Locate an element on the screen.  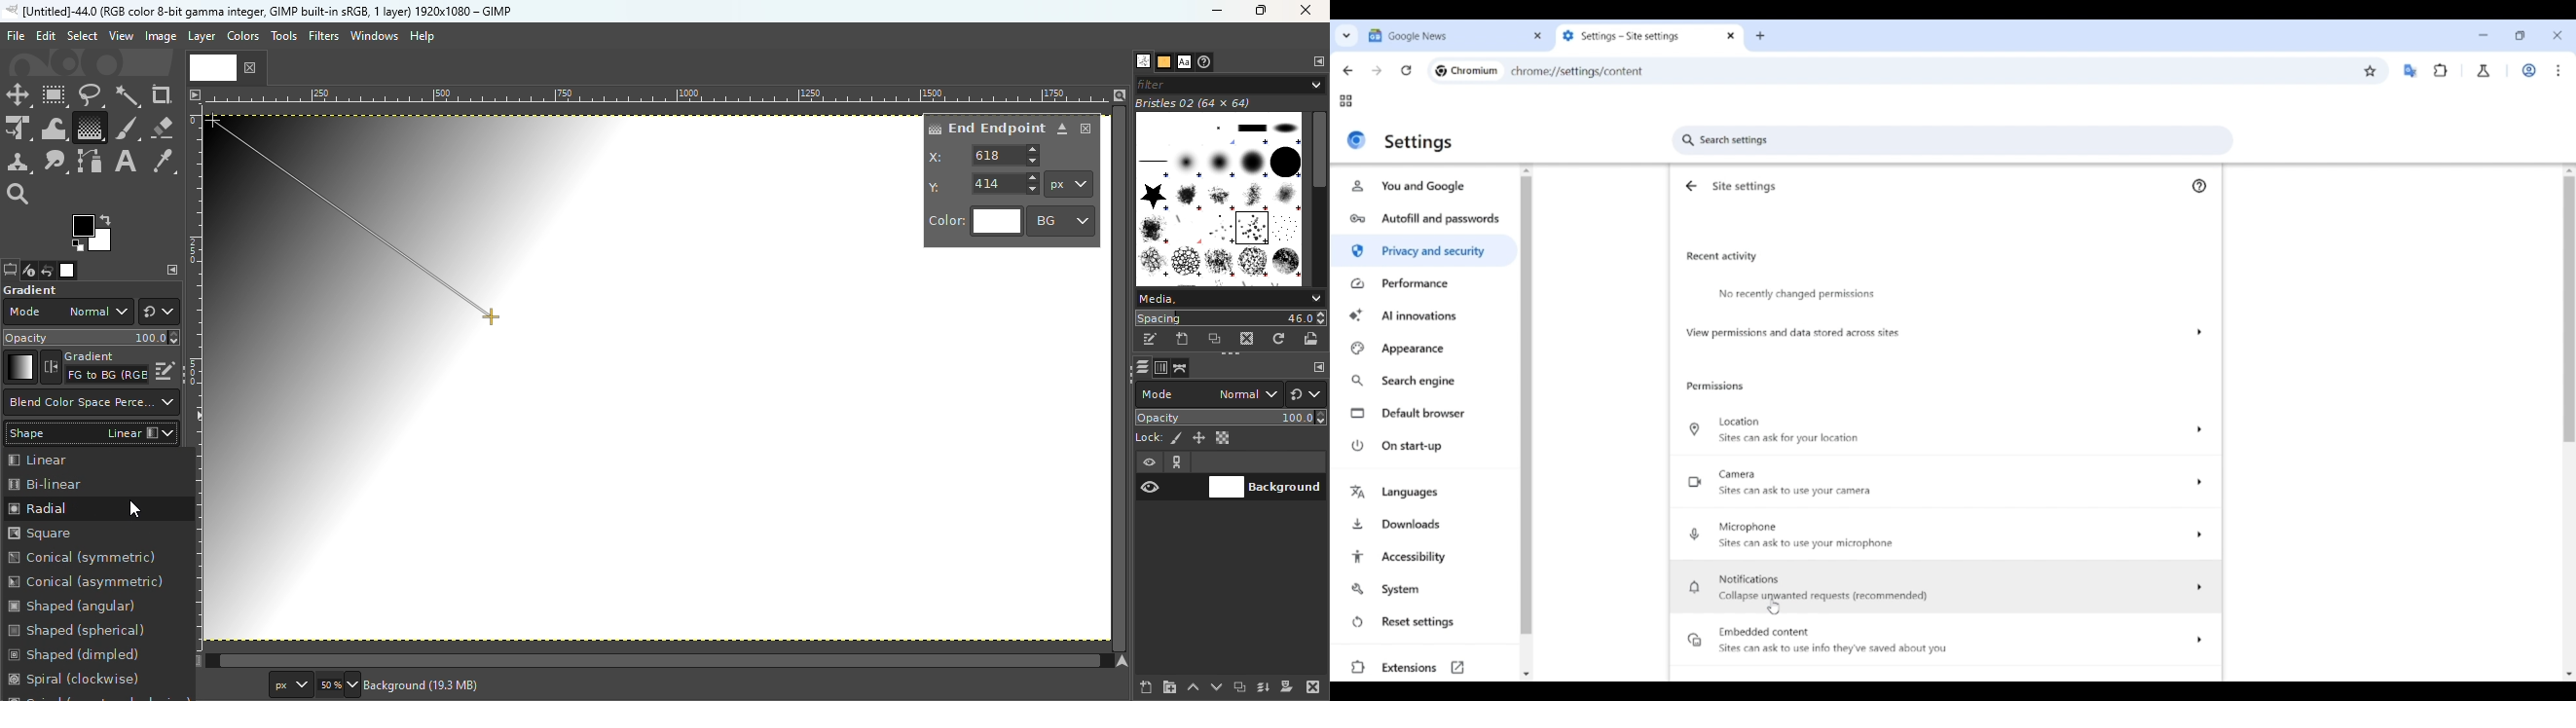
Text tool is located at coordinates (126, 162).